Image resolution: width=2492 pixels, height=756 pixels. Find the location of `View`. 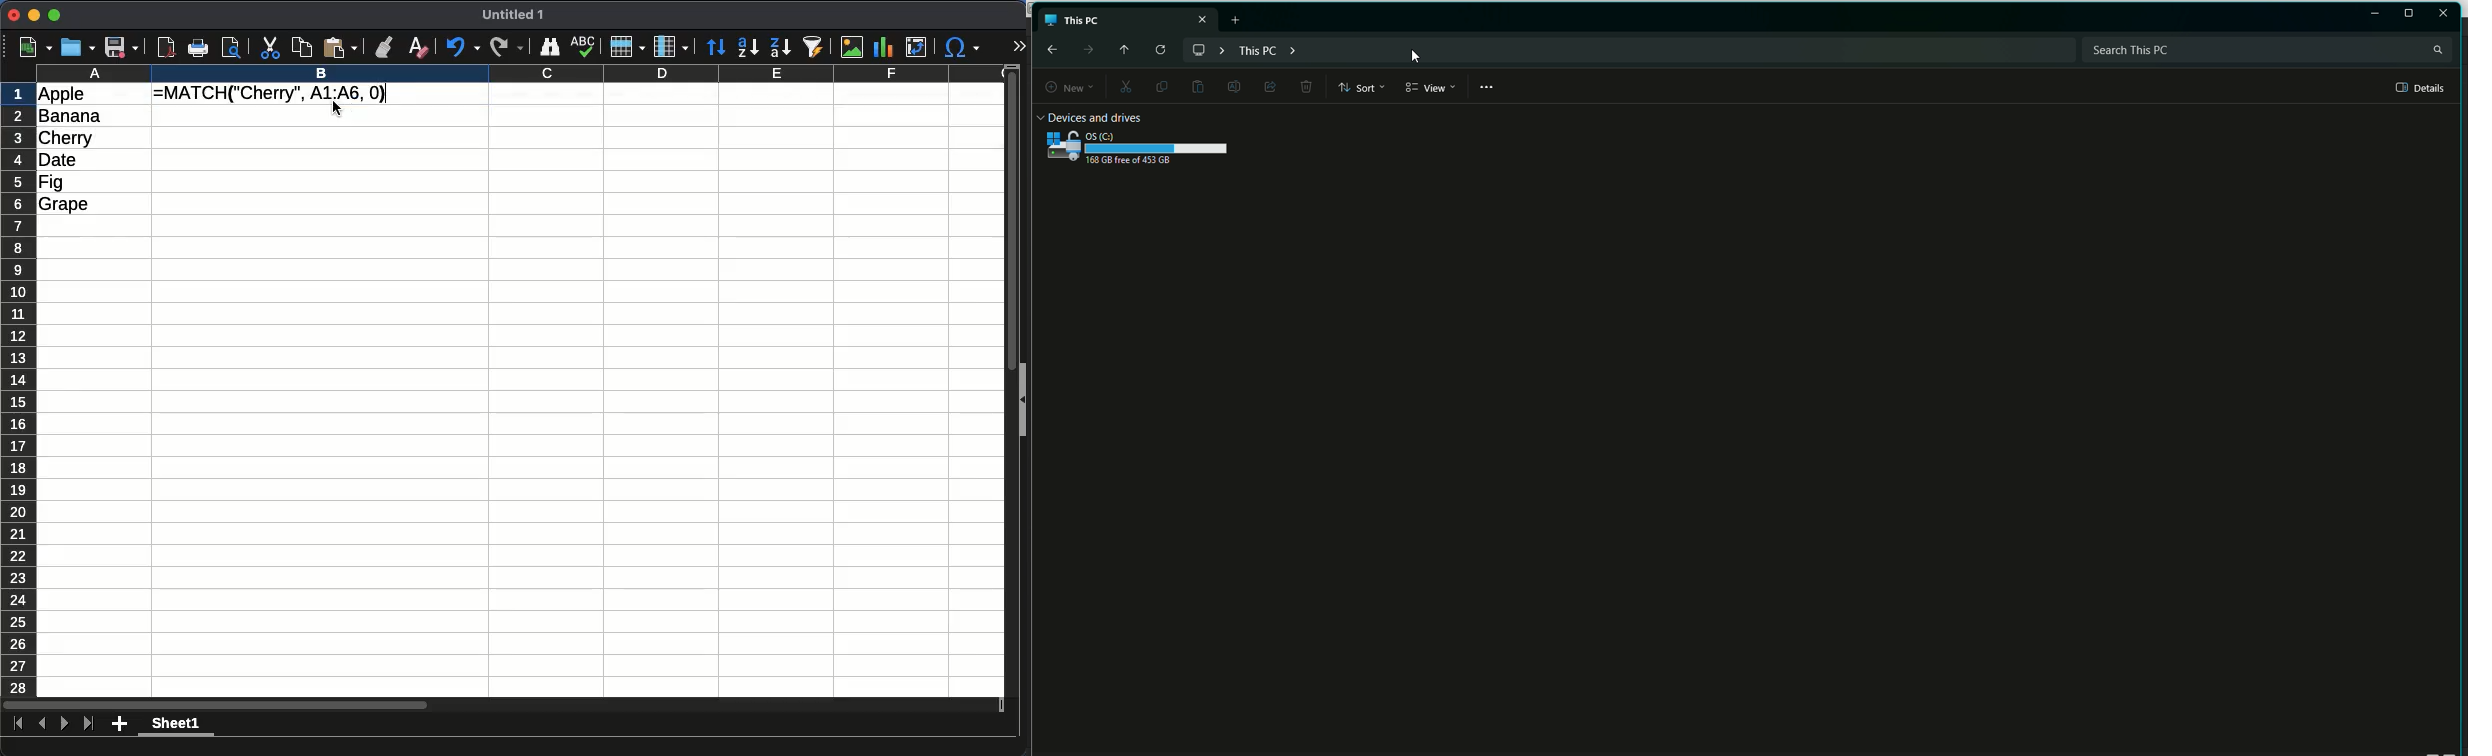

View is located at coordinates (1430, 88).